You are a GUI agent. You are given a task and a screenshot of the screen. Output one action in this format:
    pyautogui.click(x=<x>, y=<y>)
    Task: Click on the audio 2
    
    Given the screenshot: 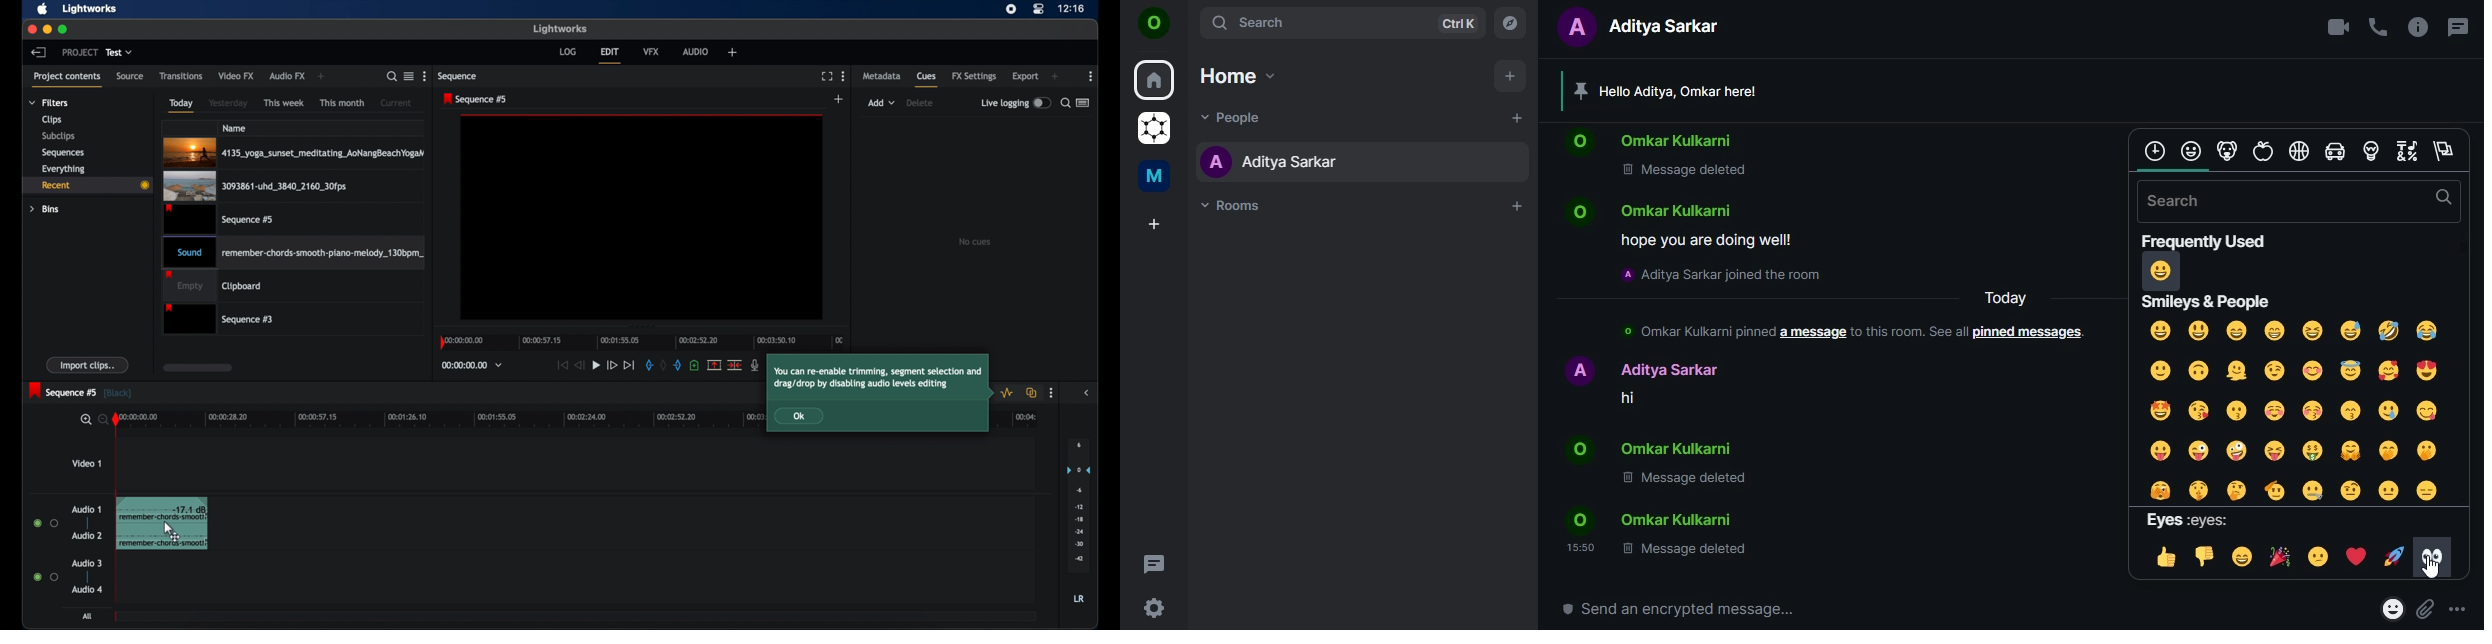 What is the action you would take?
    pyautogui.click(x=86, y=536)
    